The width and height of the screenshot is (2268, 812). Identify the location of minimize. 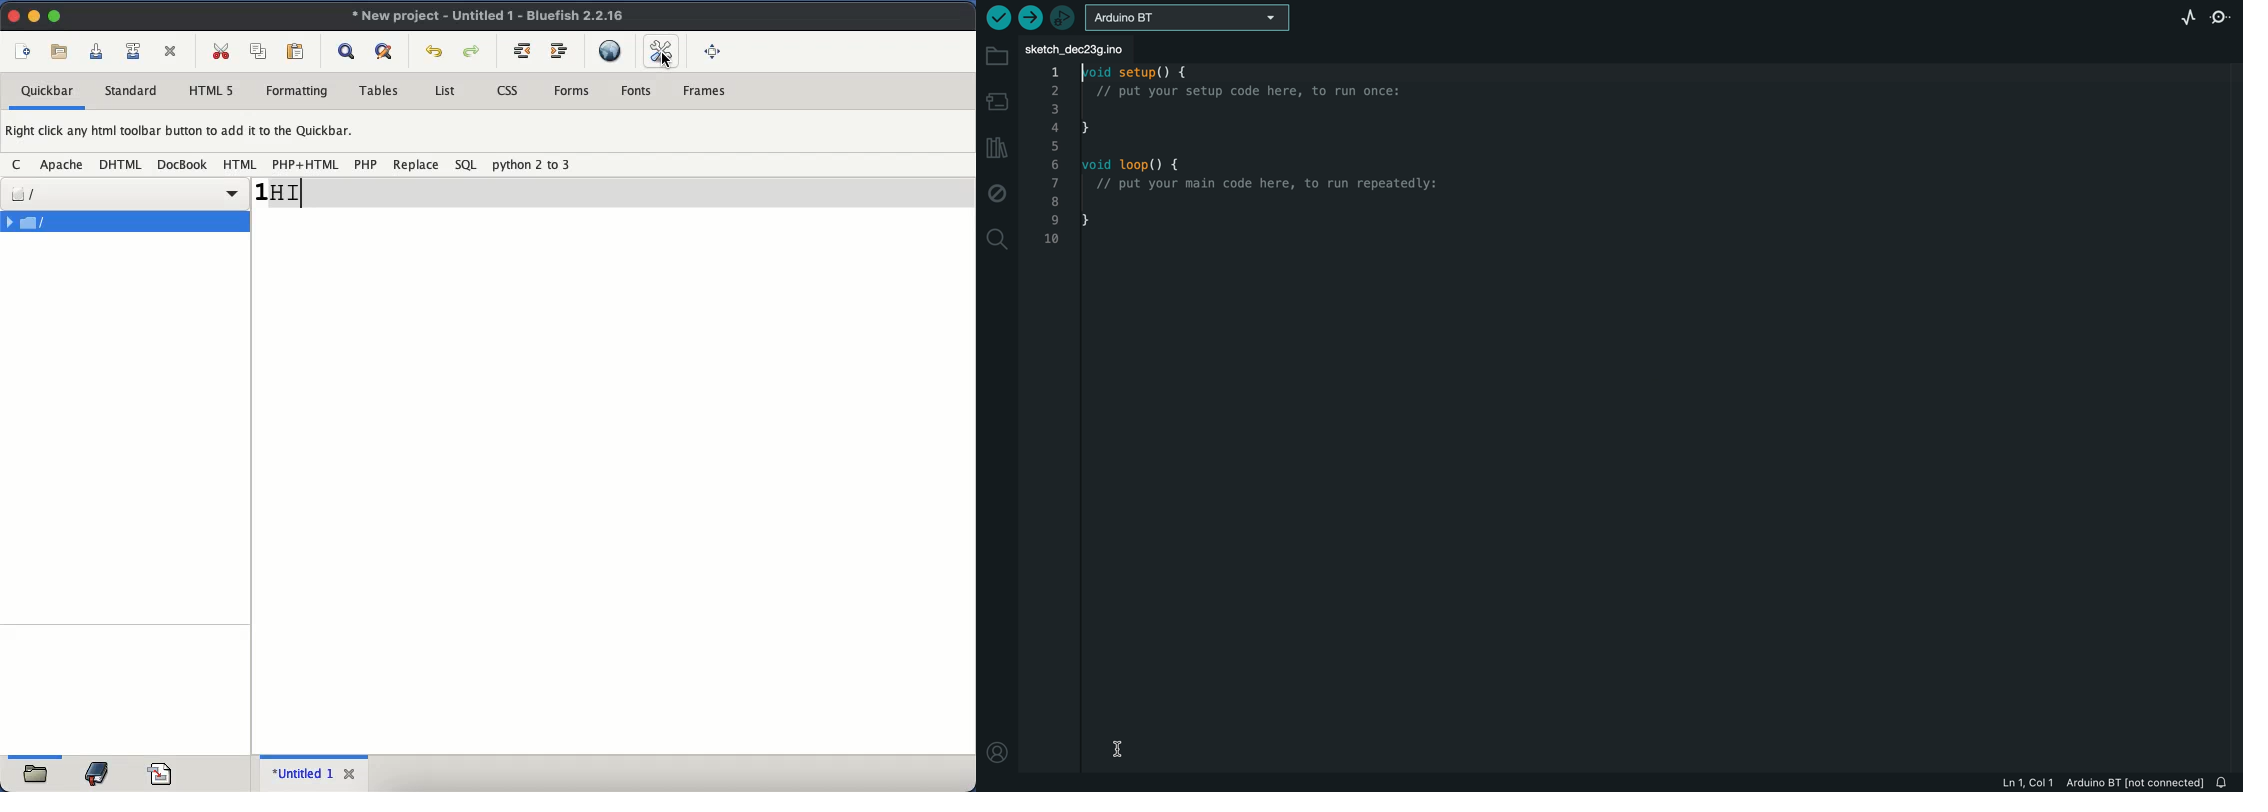
(34, 17).